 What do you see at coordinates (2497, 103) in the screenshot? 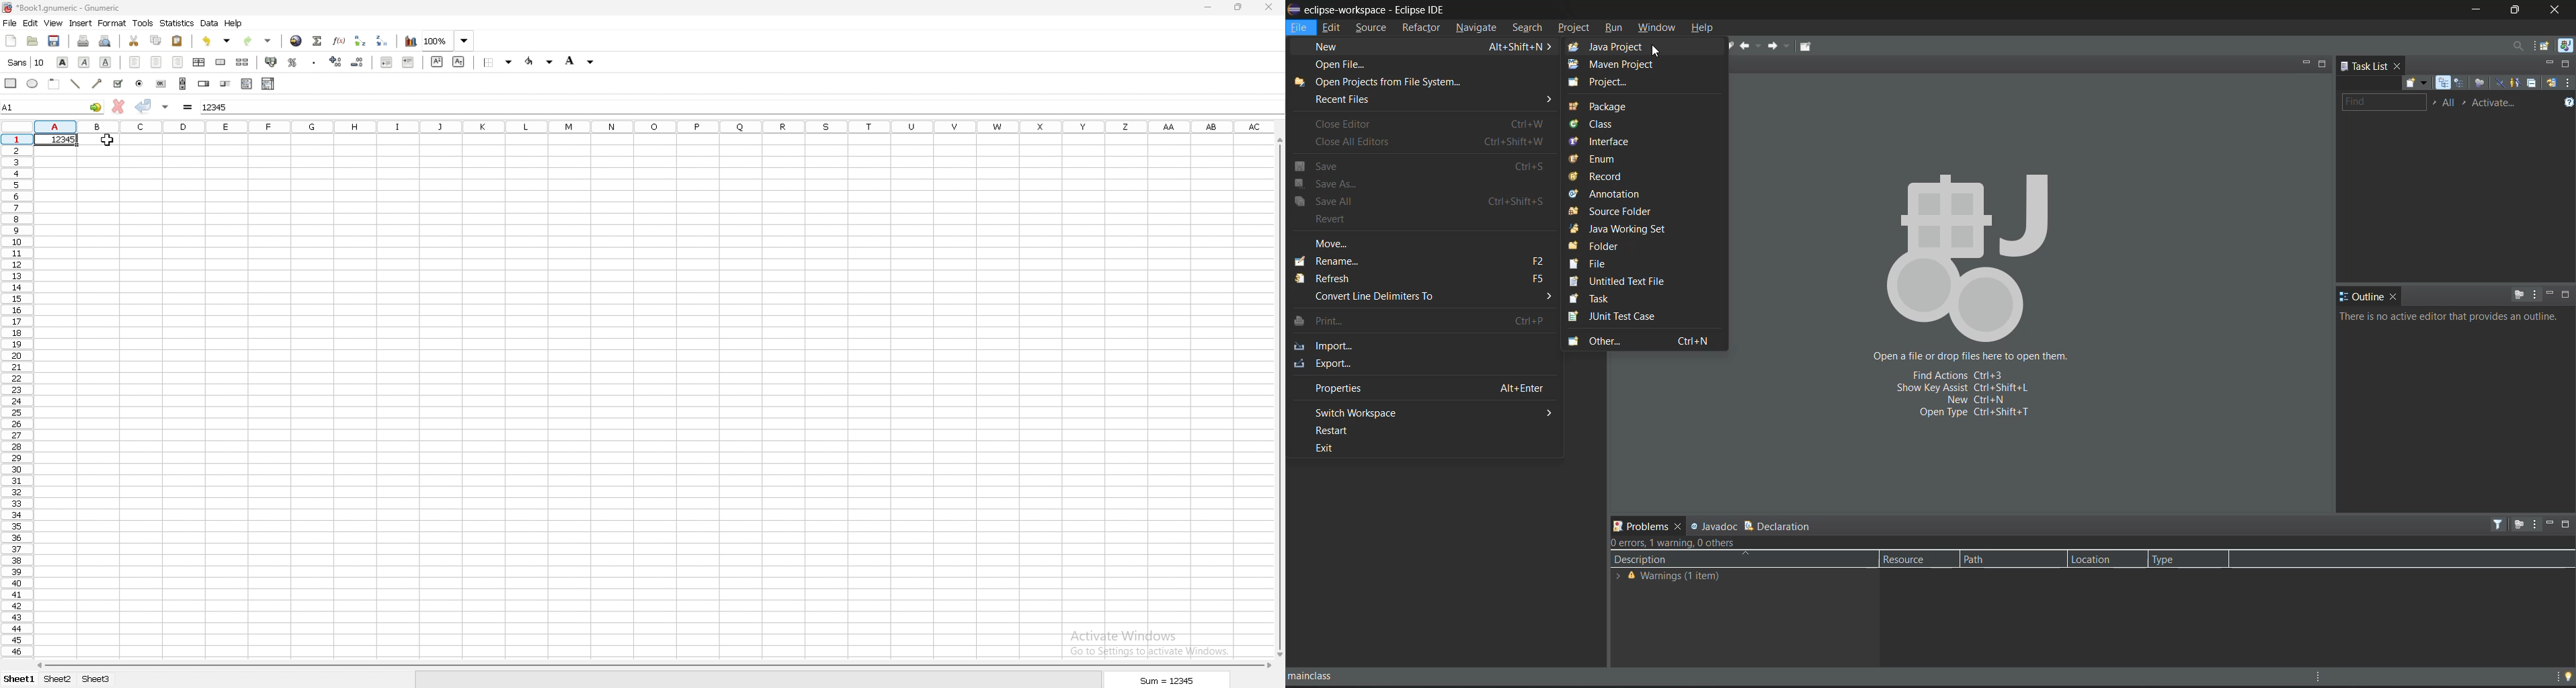
I see `activate` at bounding box center [2497, 103].